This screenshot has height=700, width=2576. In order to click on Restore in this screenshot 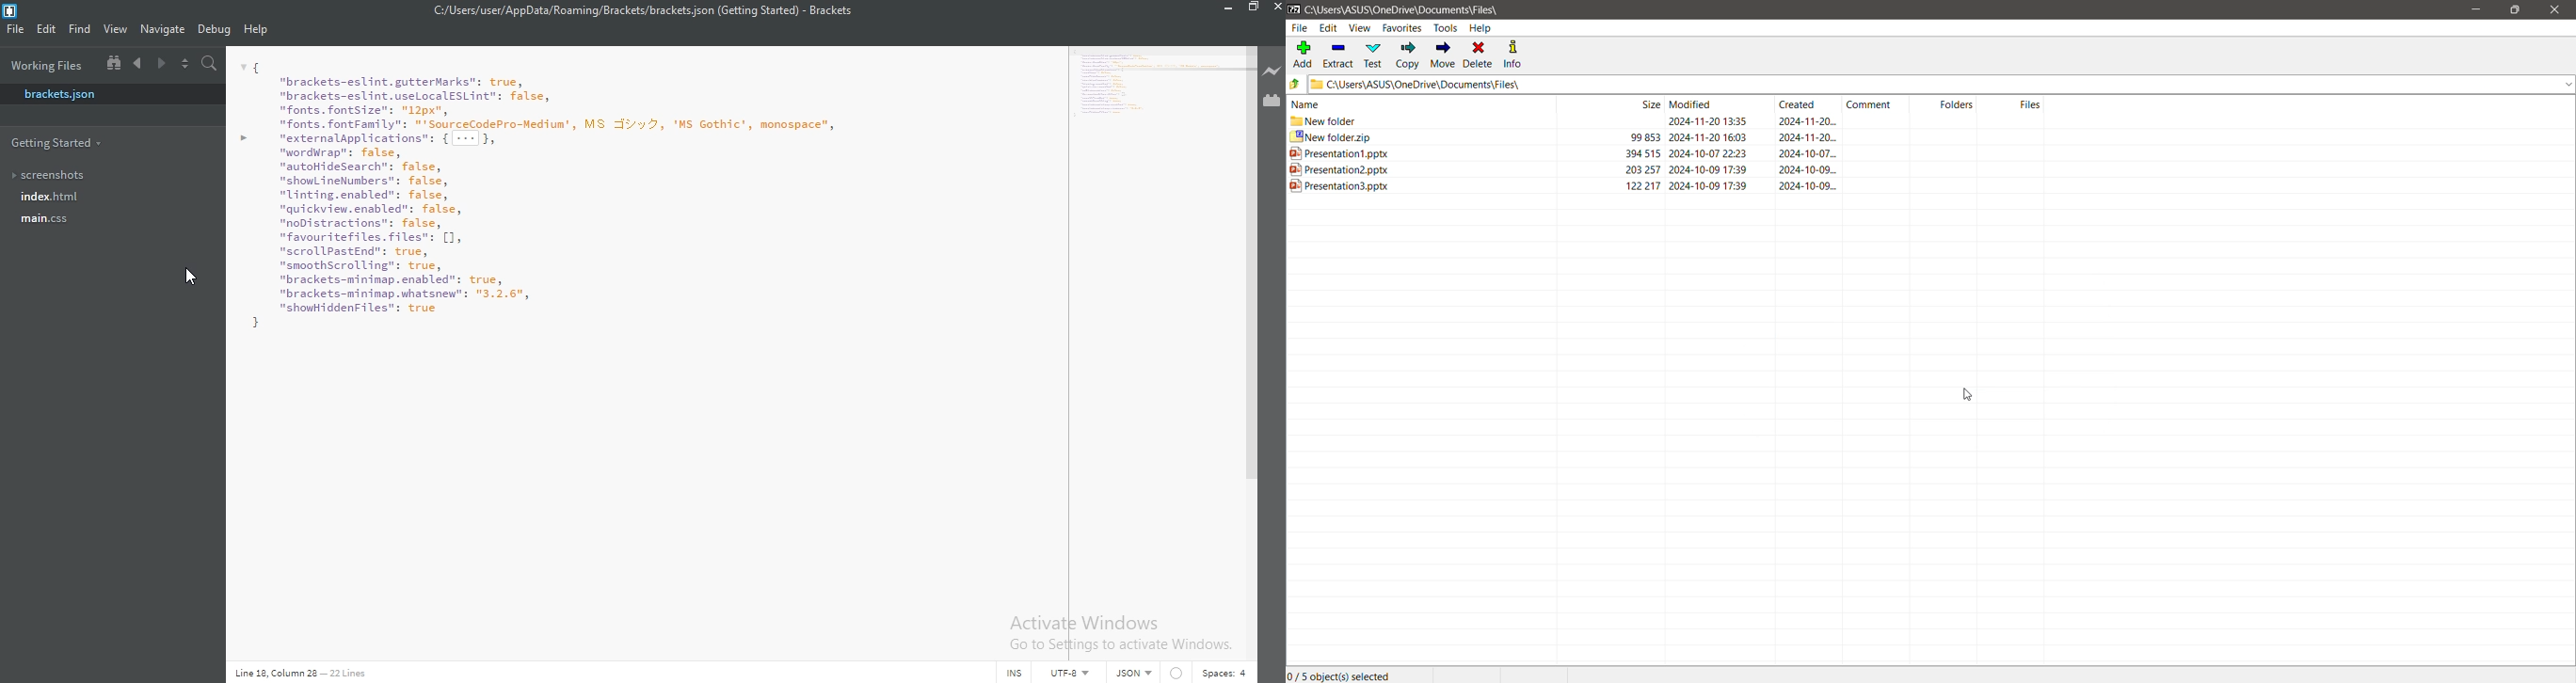, I will do `click(1252, 8)`.